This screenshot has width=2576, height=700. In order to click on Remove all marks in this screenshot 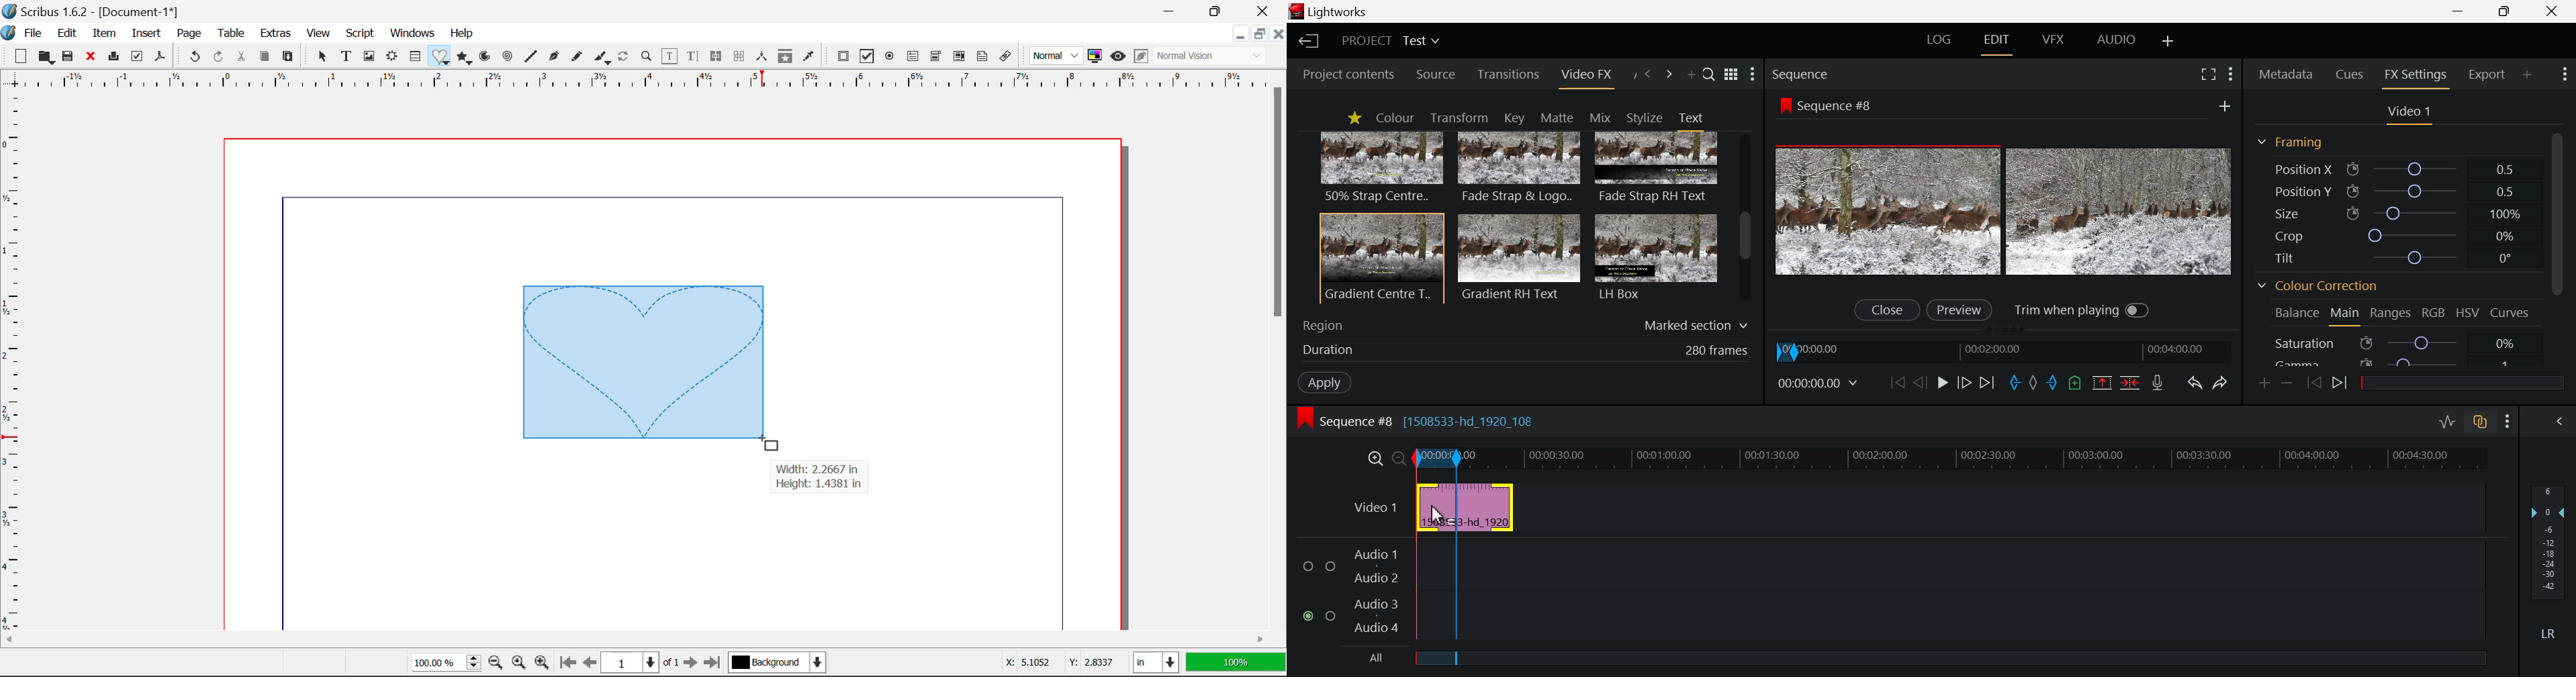, I will do `click(2032, 383)`.